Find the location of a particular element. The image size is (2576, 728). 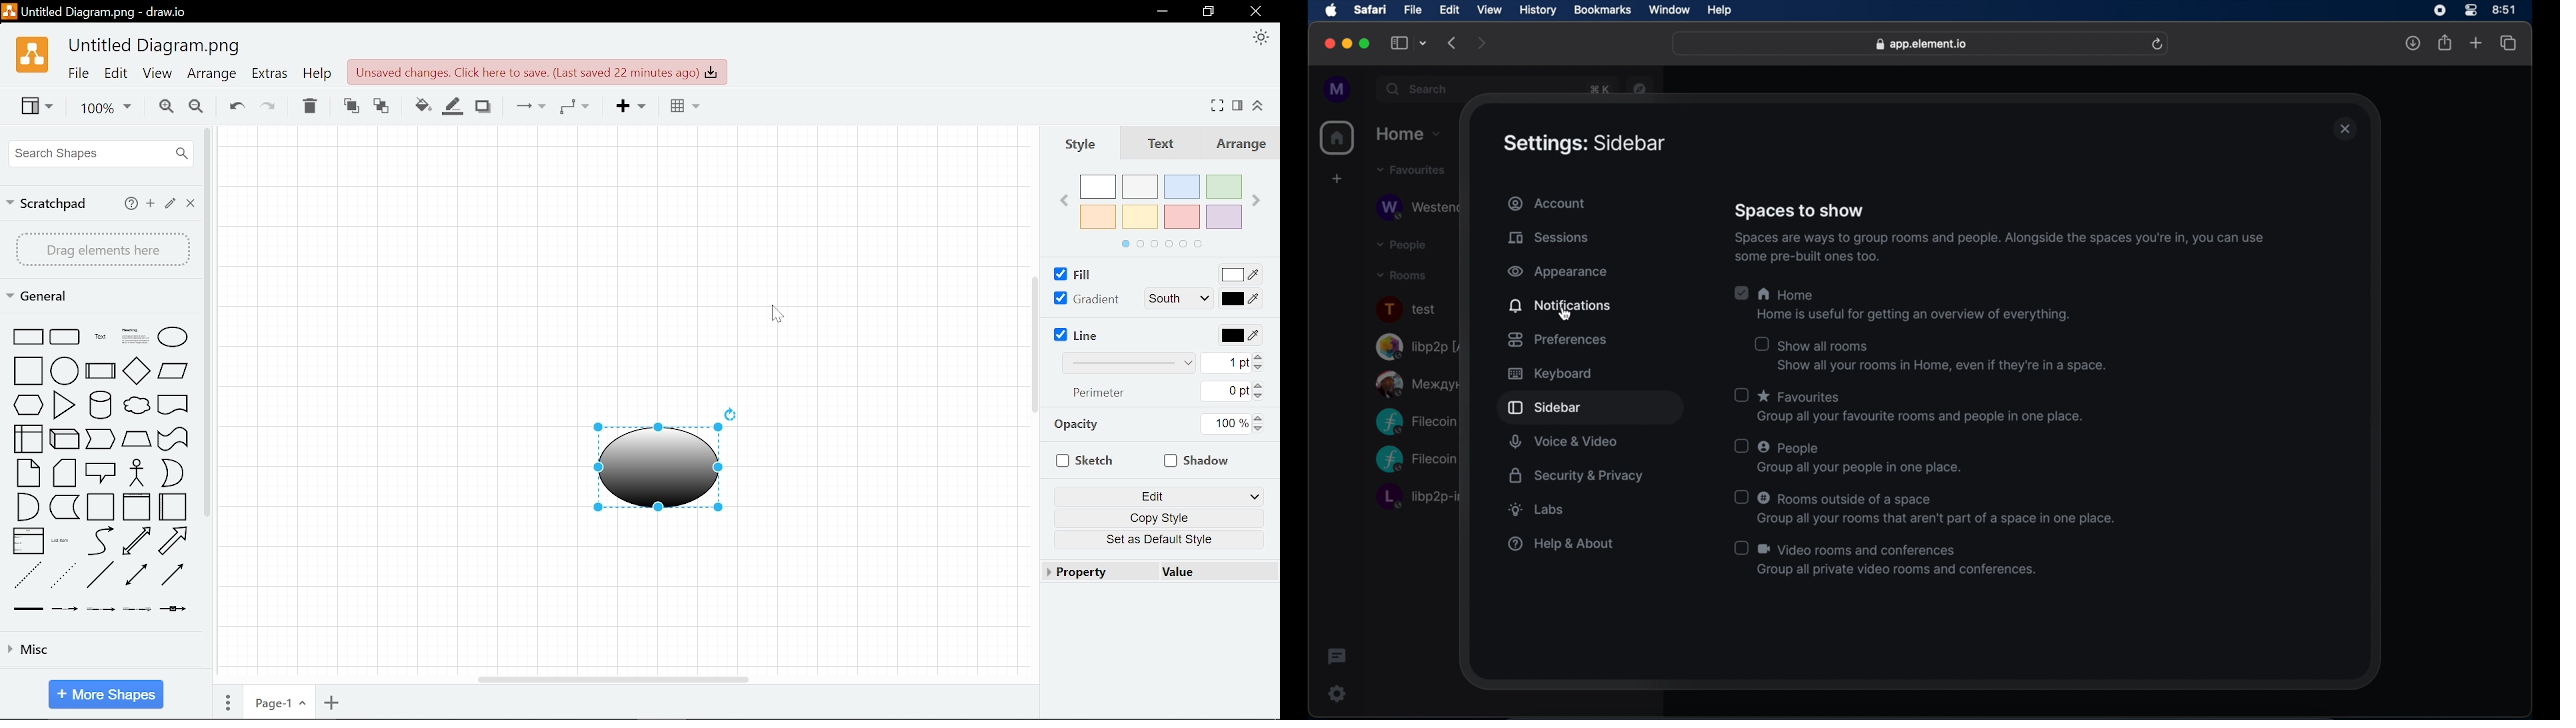

people drop down is located at coordinates (1400, 245).